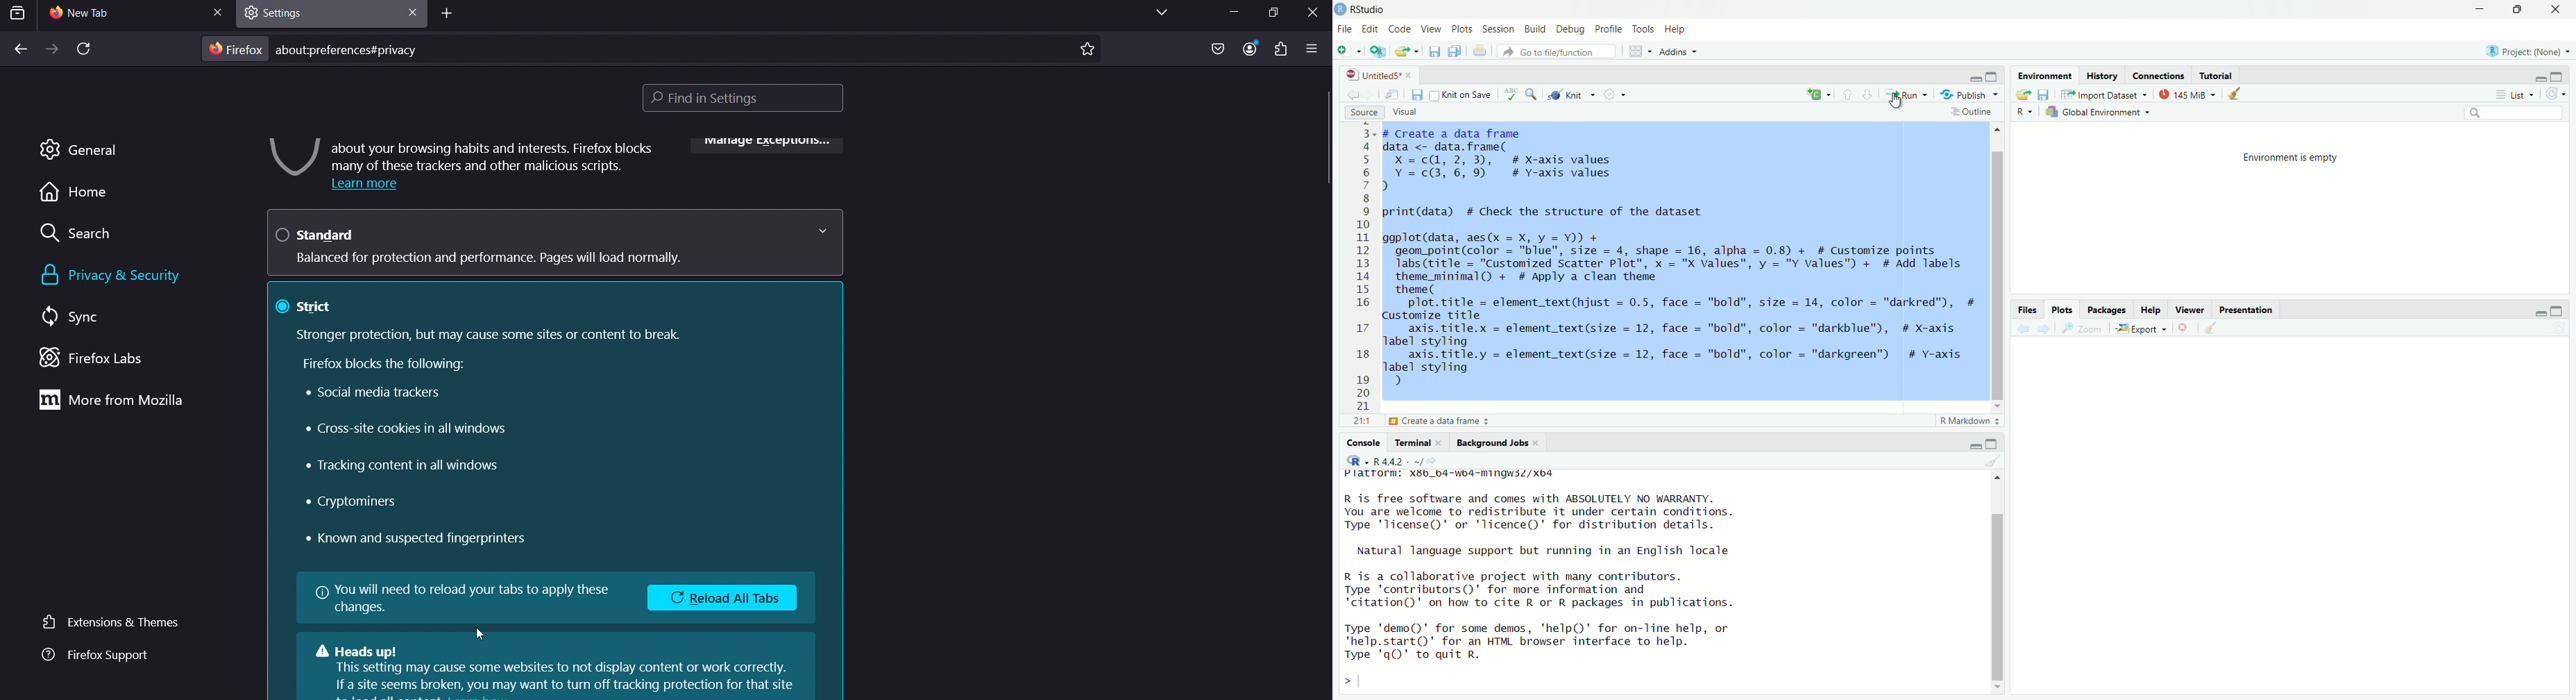 Image resolution: width=2576 pixels, height=700 pixels. What do you see at coordinates (2137, 329) in the screenshot?
I see `Export ` at bounding box center [2137, 329].